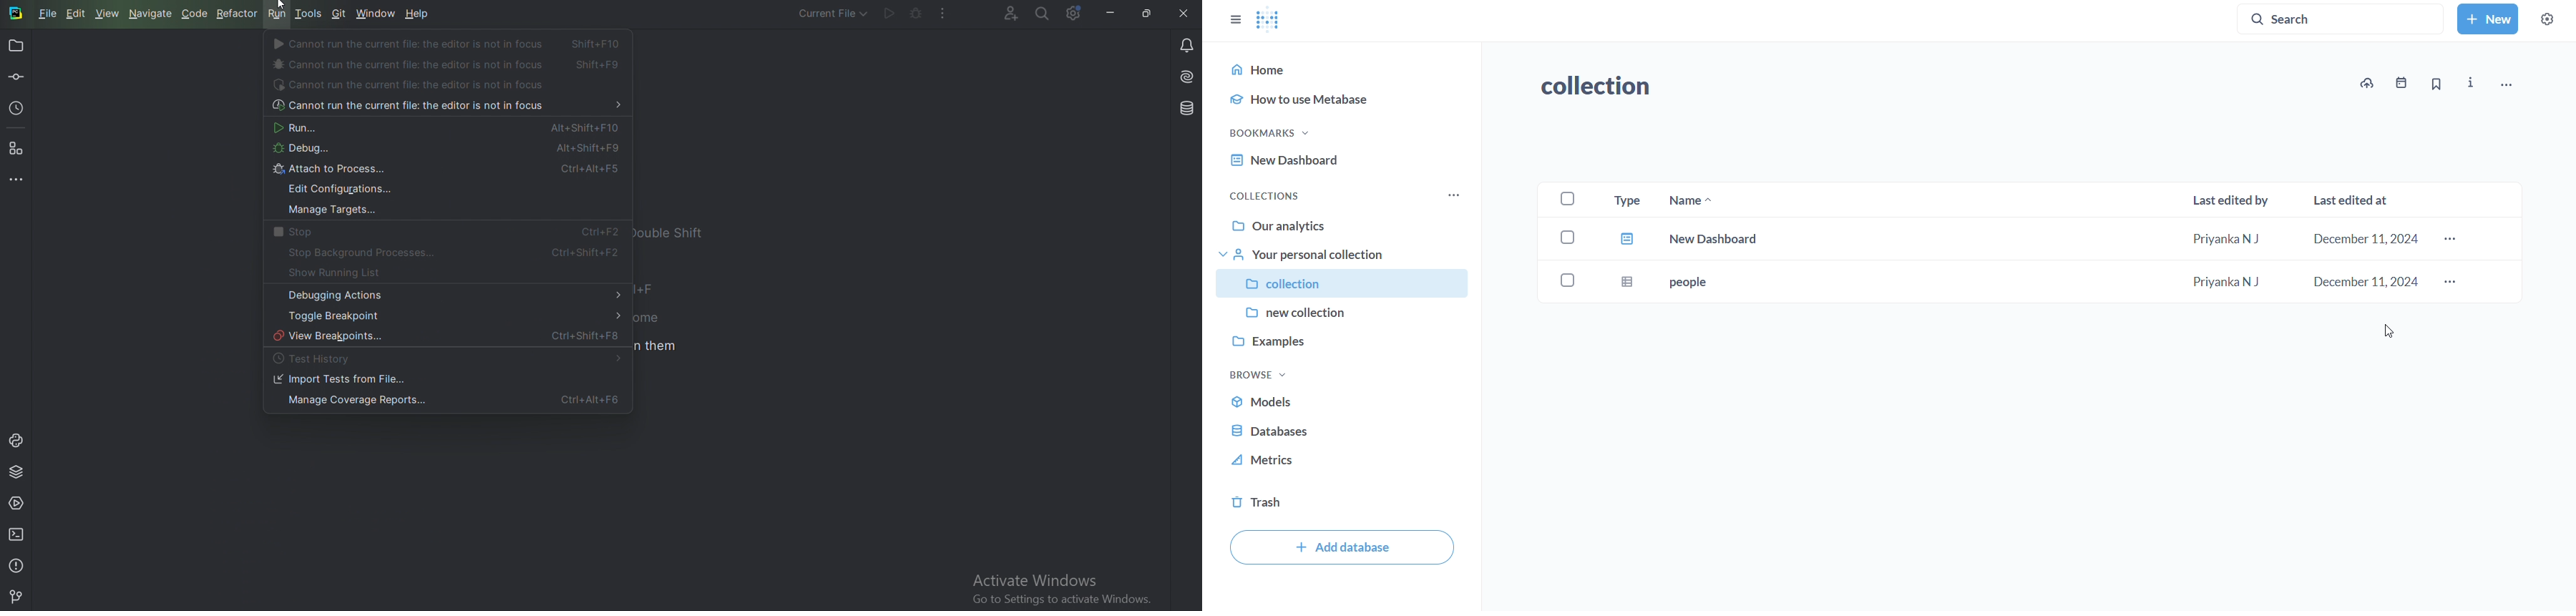  I want to click on Commit, so click(17, 78).